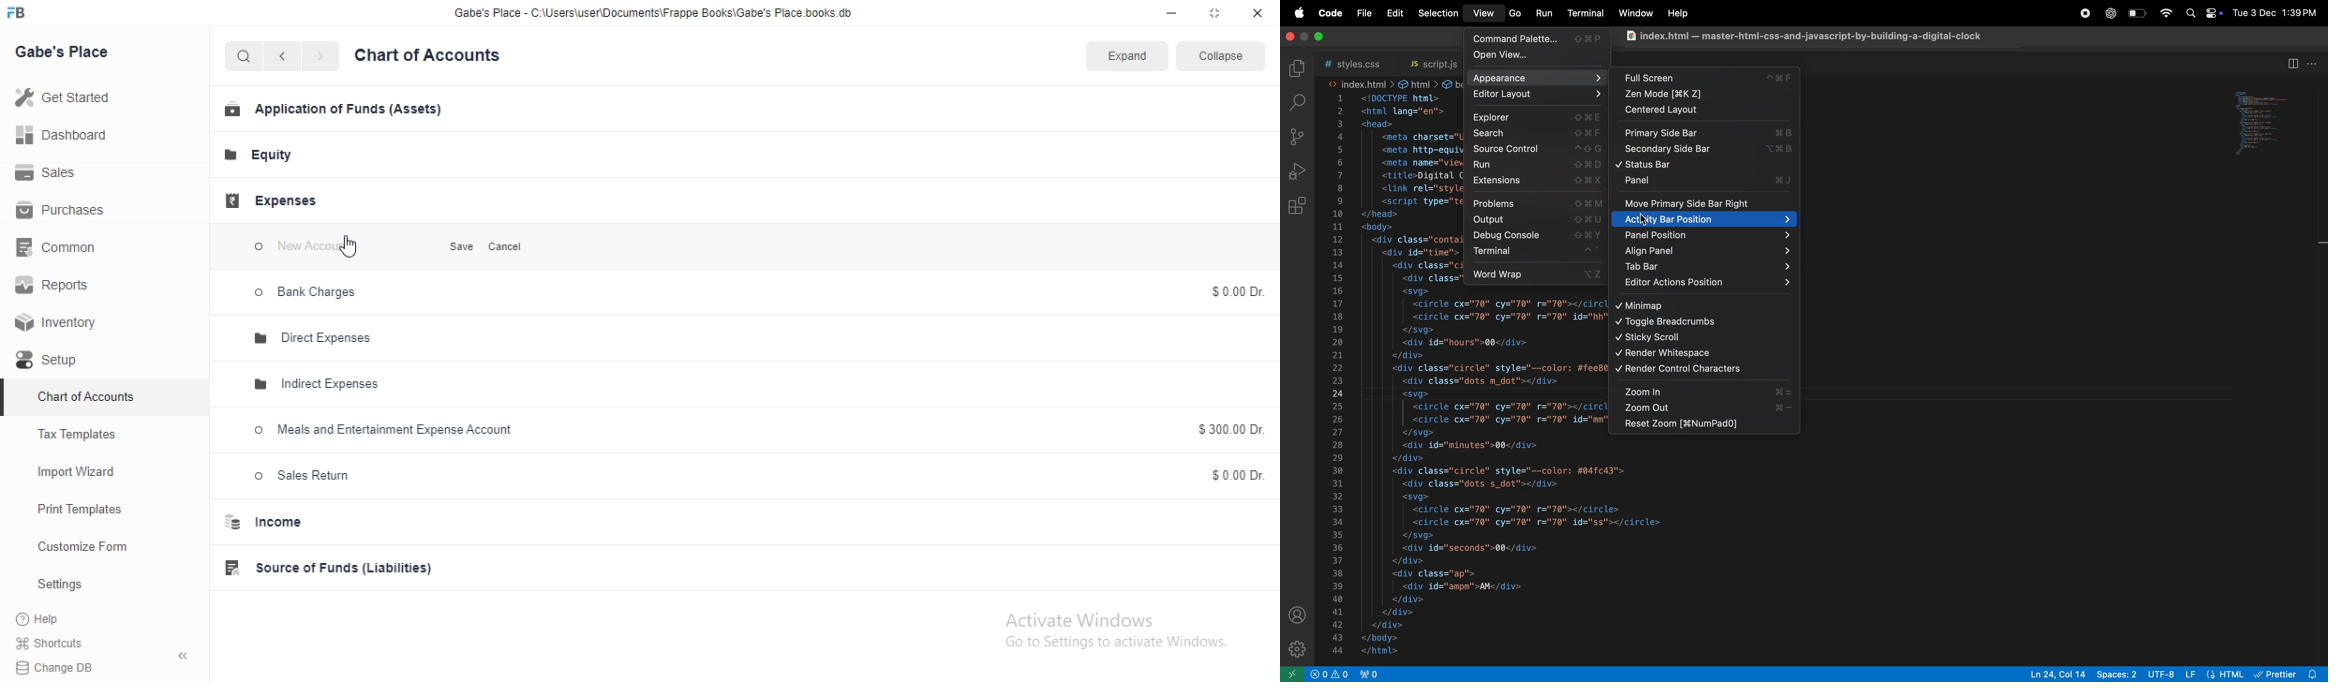 Image resolution: width=2352 pixels, height=700 pixels. What do you see at coordinates (1704, 151) in the screenshot?
I see `secondary side bar` at bounding box center [1704, 151].